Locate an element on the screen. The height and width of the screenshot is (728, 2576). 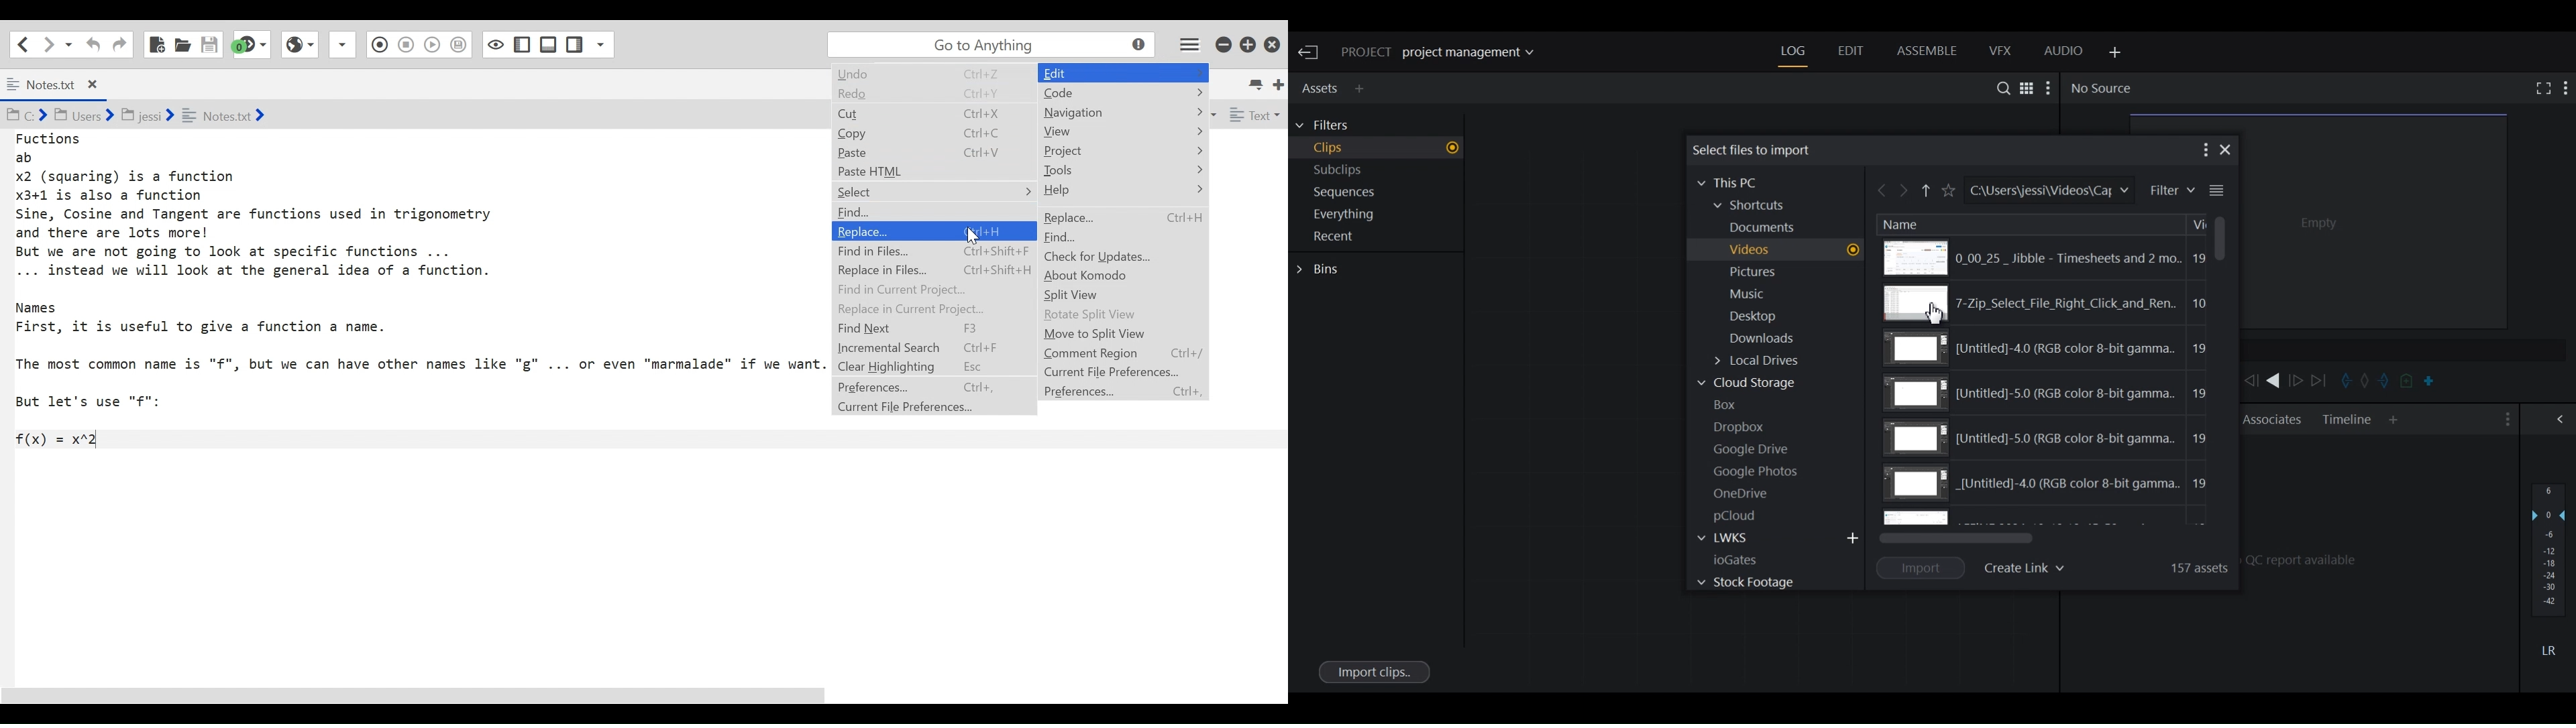
Move to Split View is located at coordinates (1109, 335).